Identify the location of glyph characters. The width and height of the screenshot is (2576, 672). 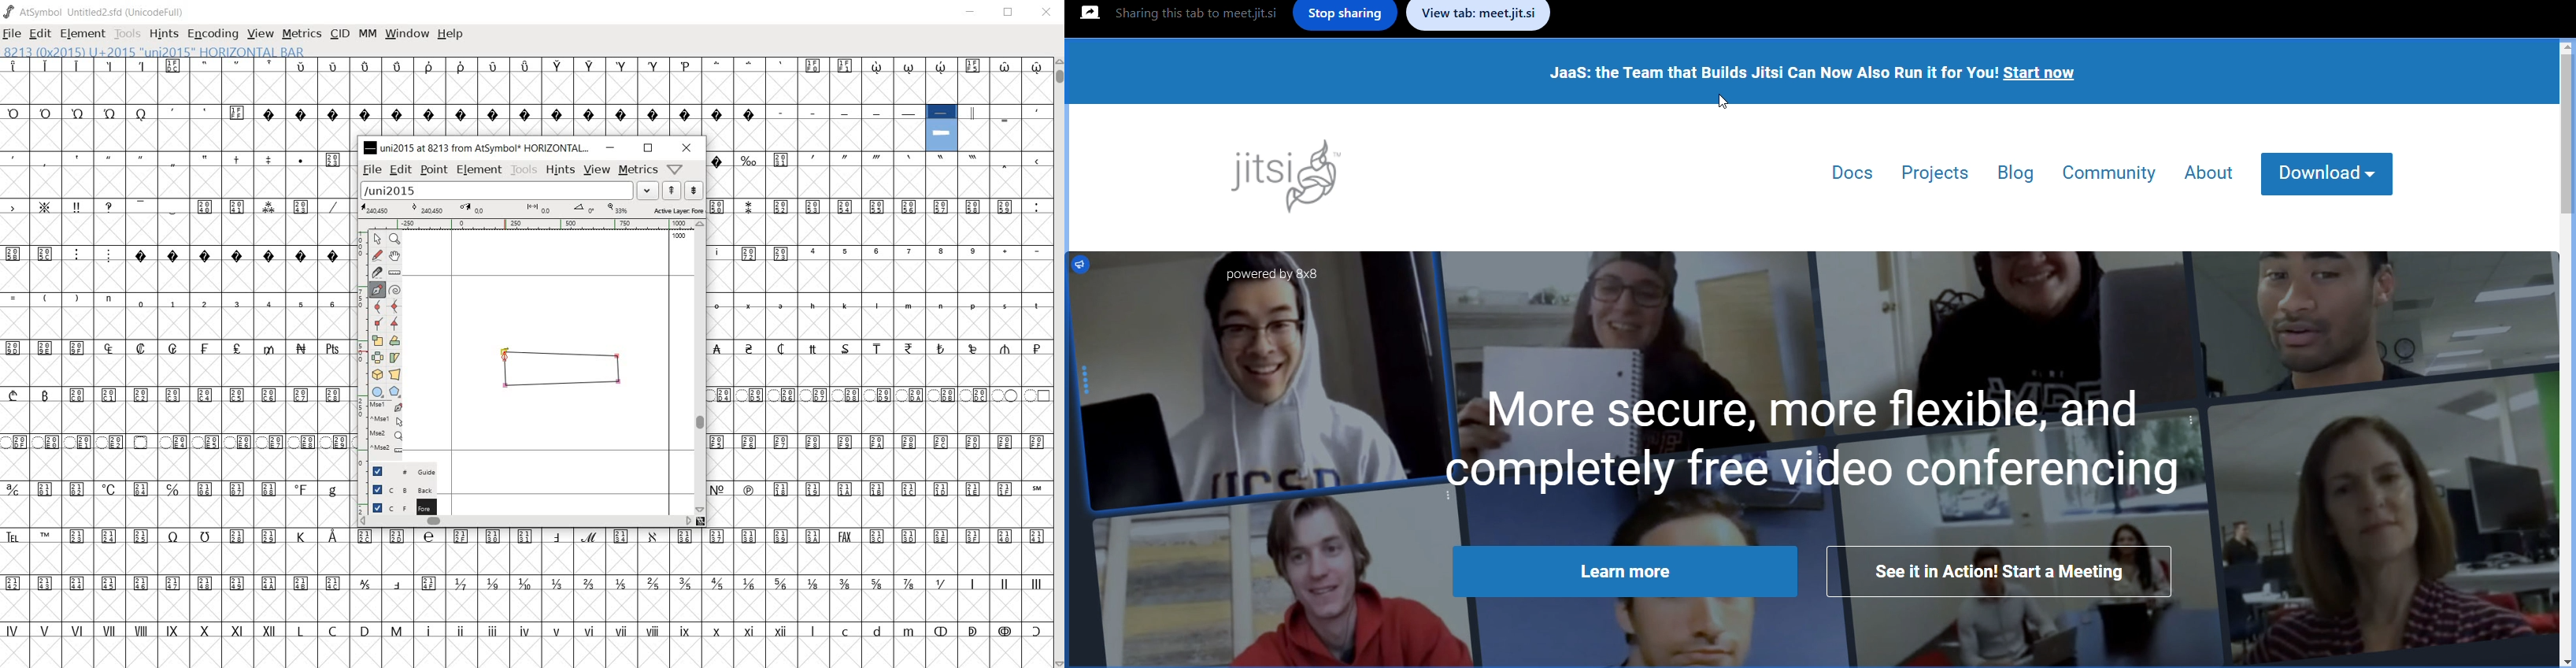
(703, 597).